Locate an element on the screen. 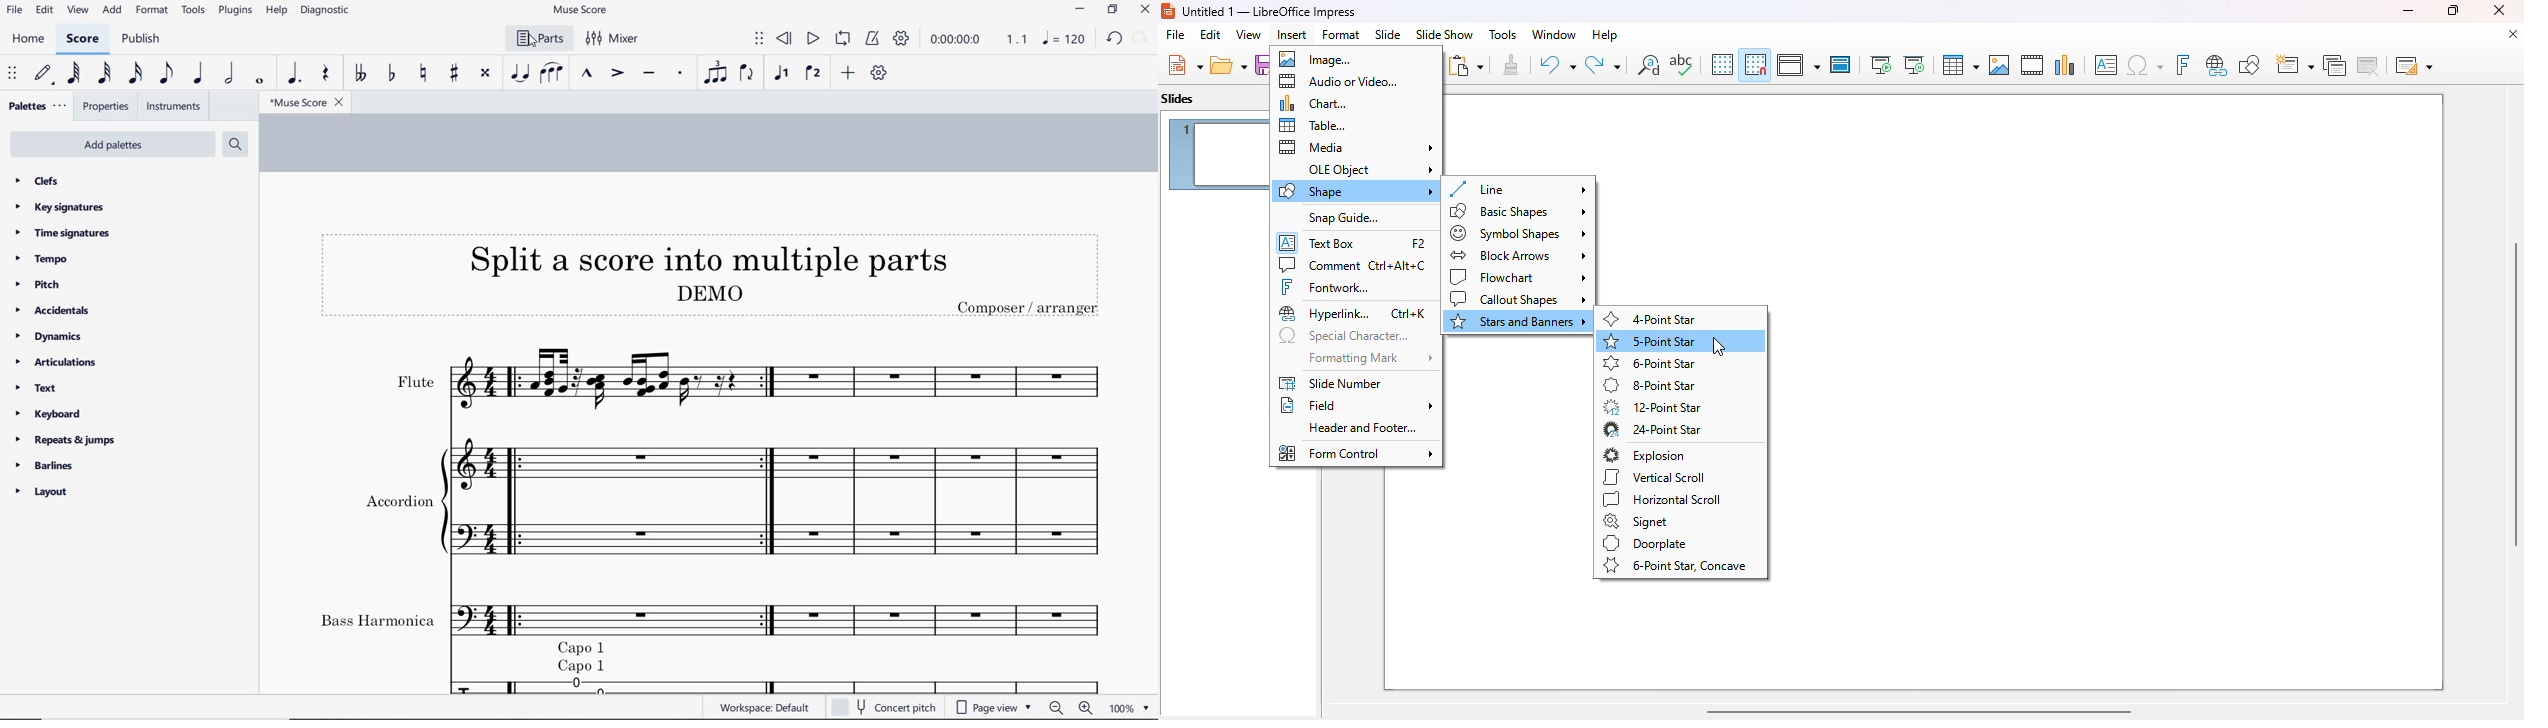 The image size is (2548, 728). insert special characters is located at coordinates (2145, 65).